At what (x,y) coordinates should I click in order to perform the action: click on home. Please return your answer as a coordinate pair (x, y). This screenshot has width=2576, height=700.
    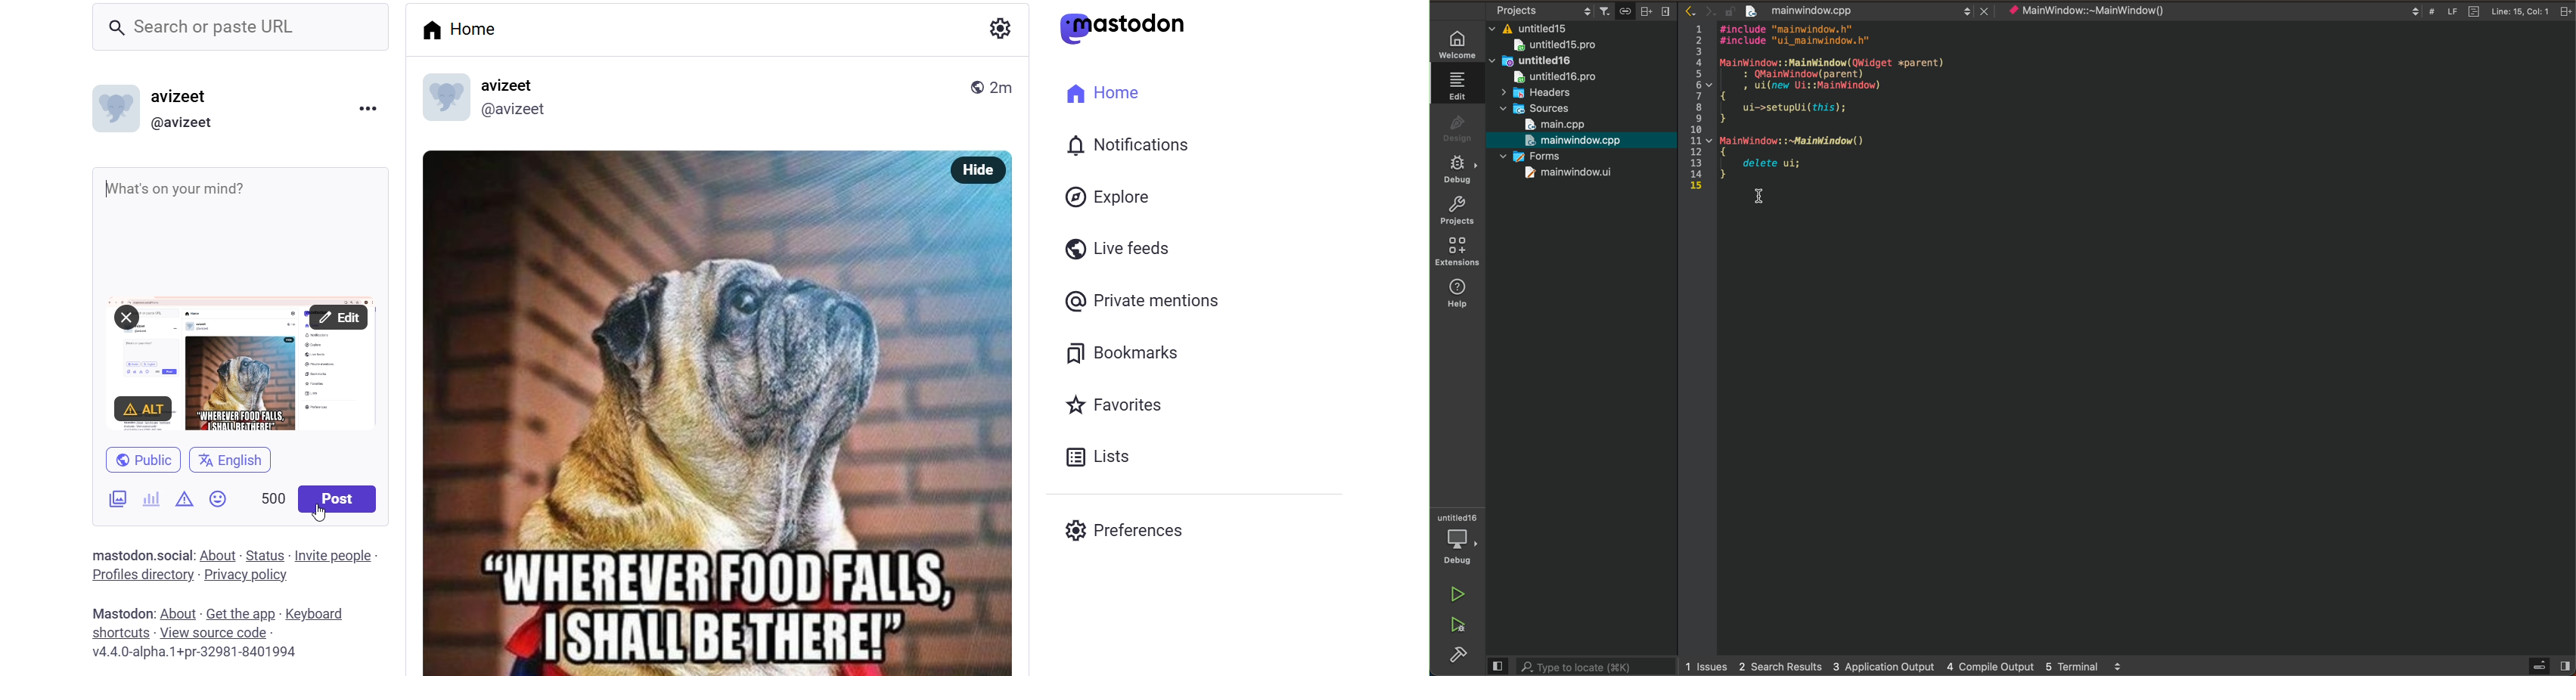
    Looking at the image, I should click on (470, 31).